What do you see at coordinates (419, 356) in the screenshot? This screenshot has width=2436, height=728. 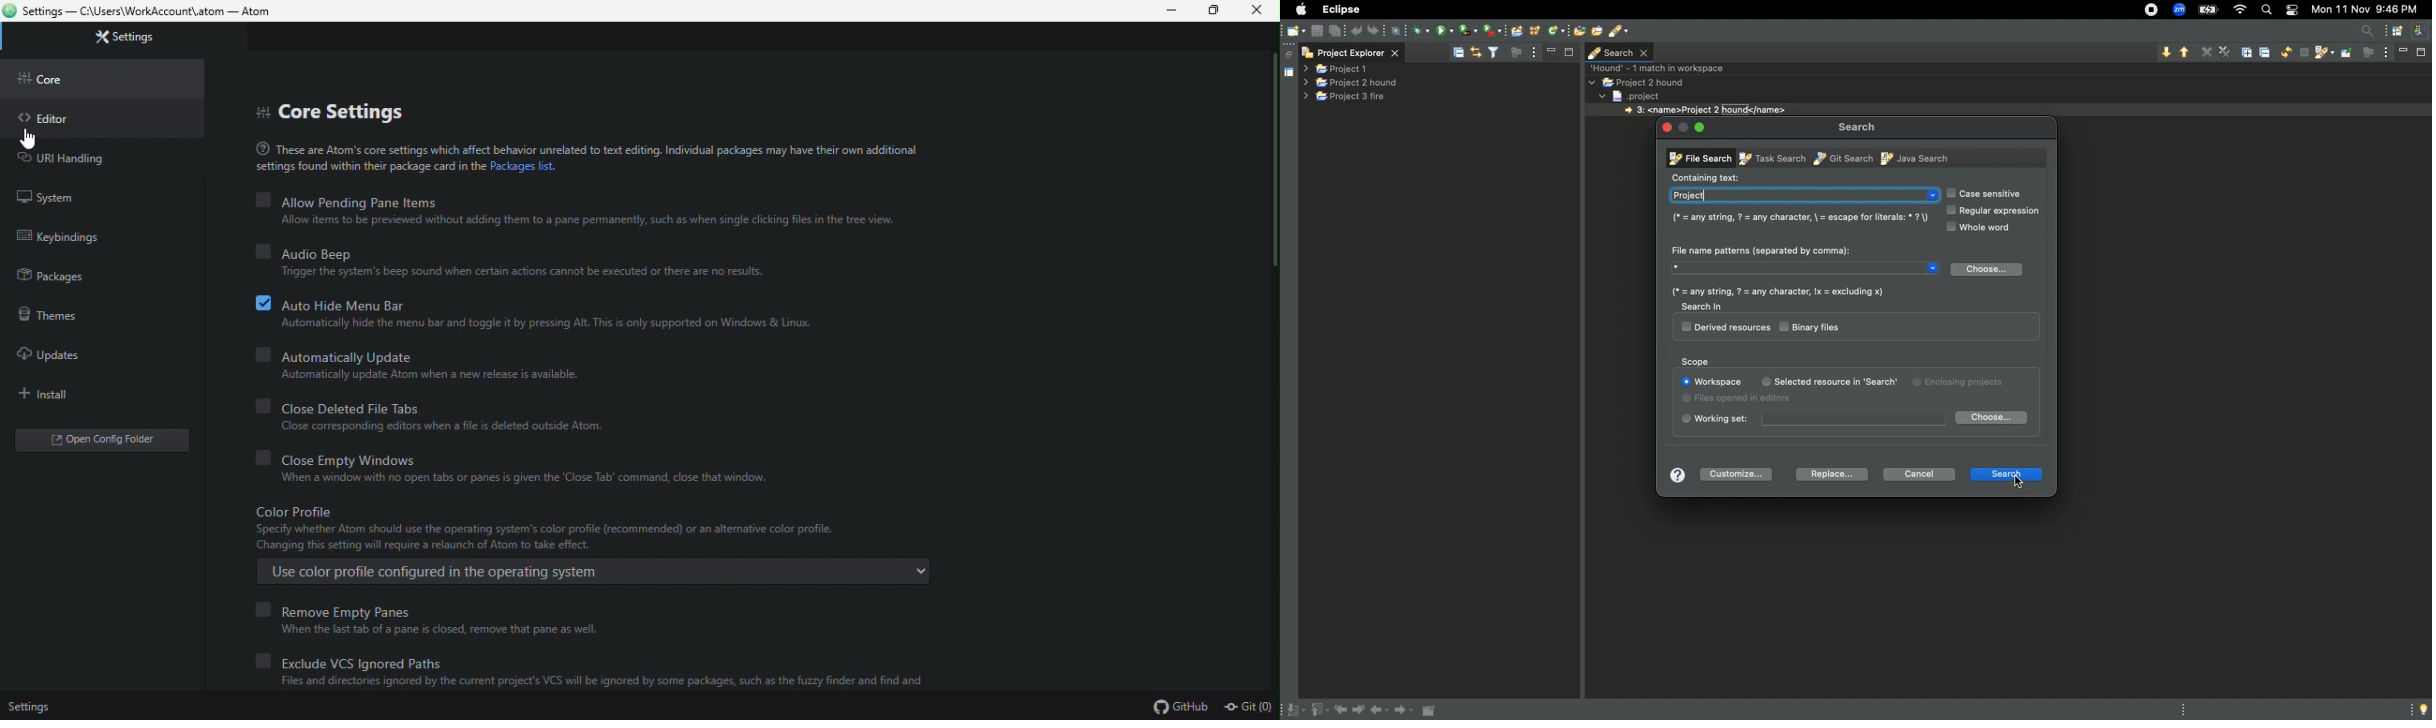 I see `Automatically update` at bounding box center [419, 356].